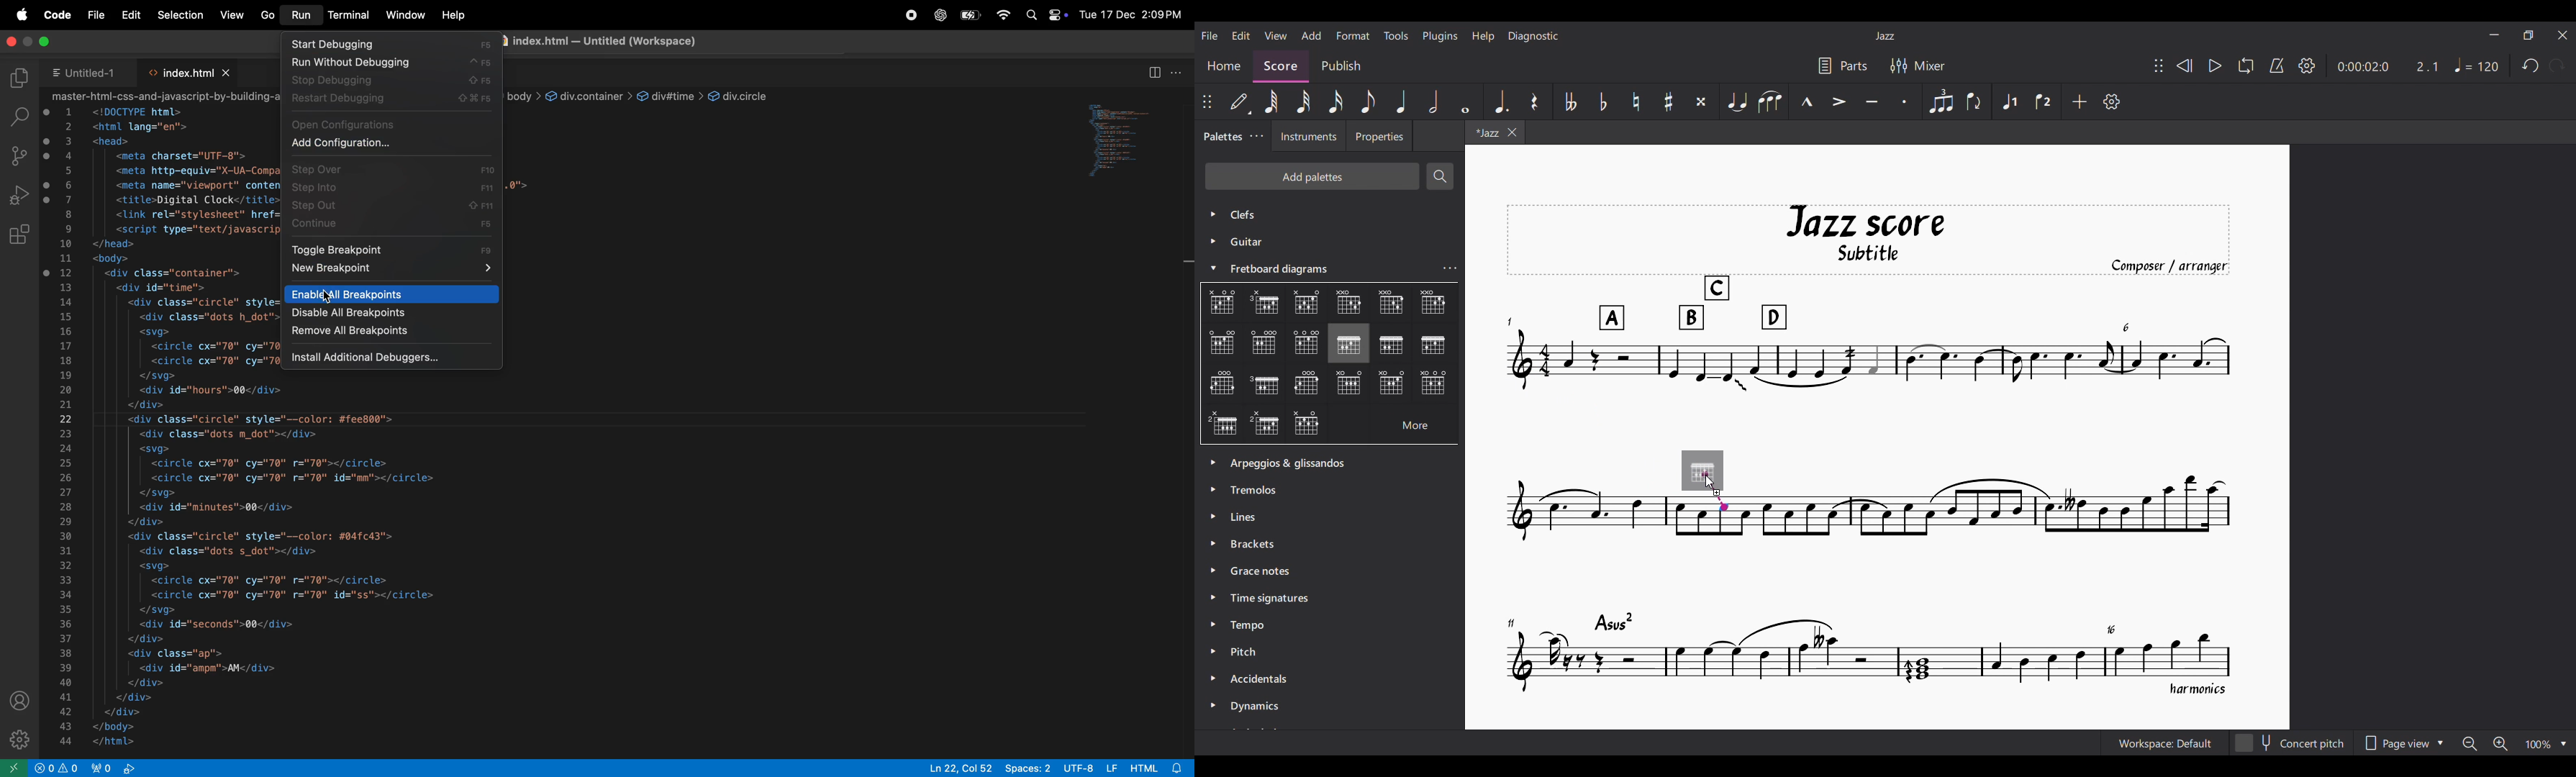 The height and width of the screenshot is (784, 2576). I want to click on Change position, so click(1207, 101).